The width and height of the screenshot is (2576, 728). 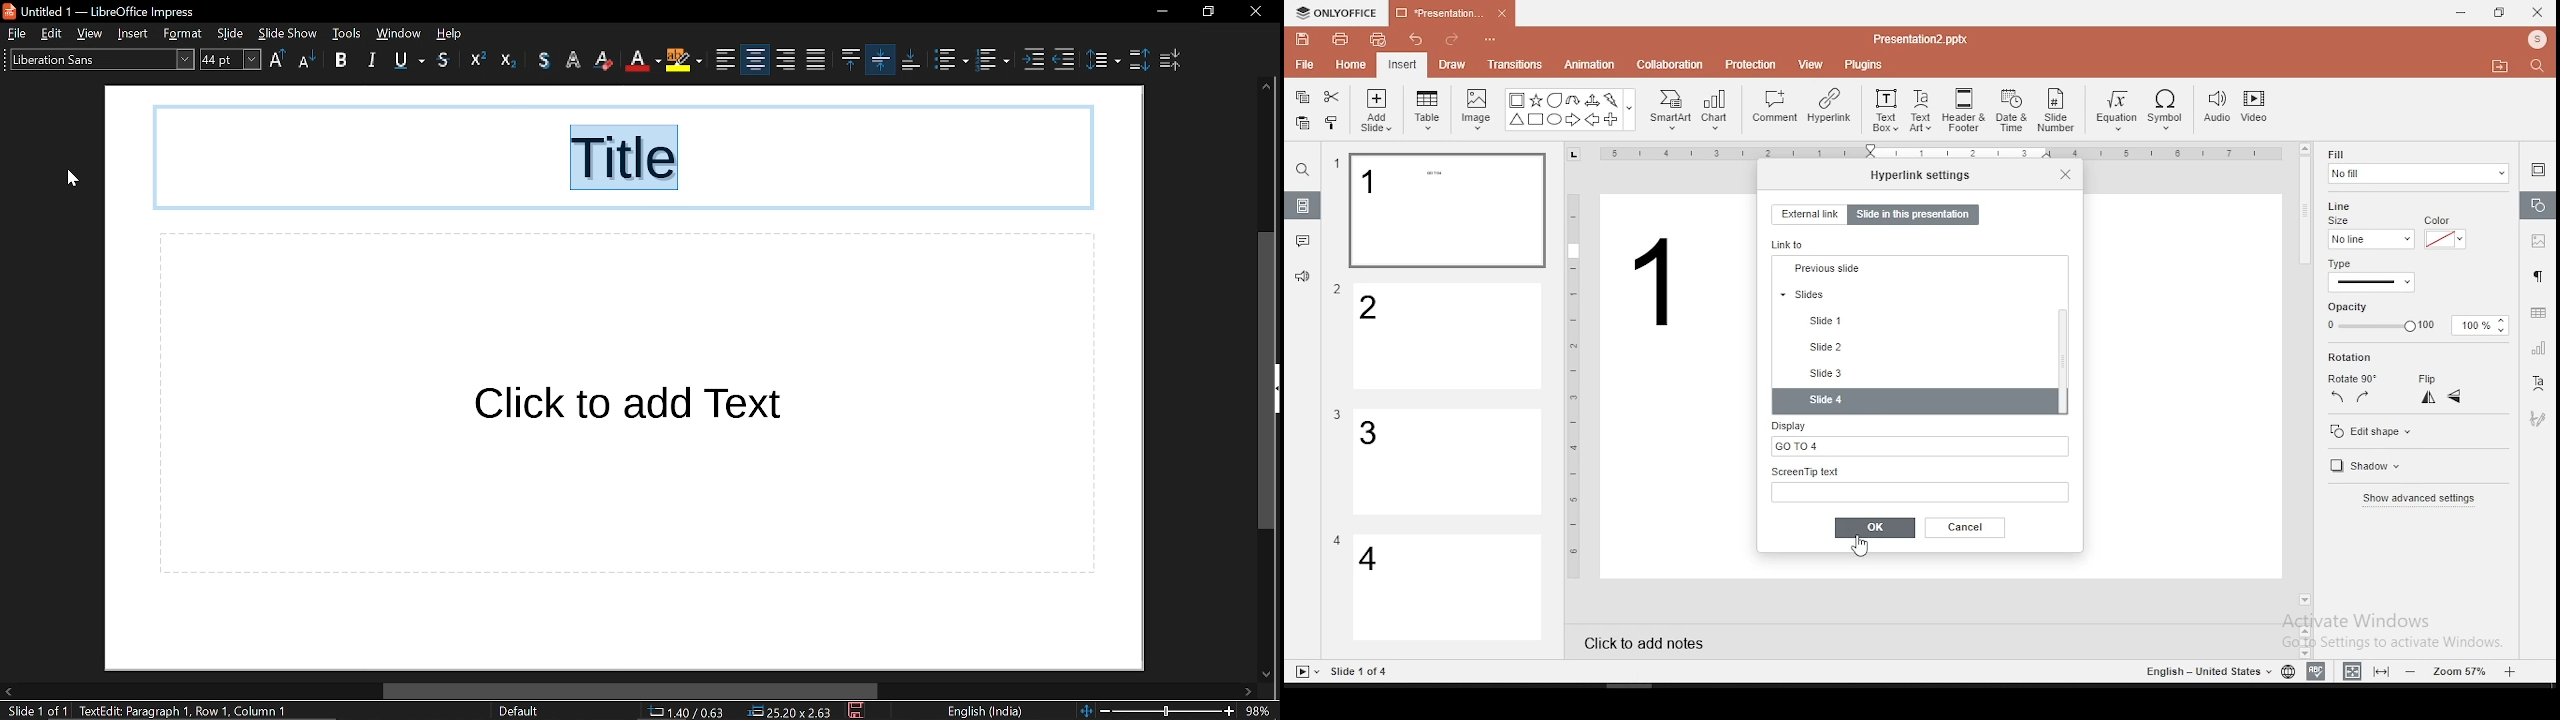 I want to click on slide 1, so click(x=1446, y=211).